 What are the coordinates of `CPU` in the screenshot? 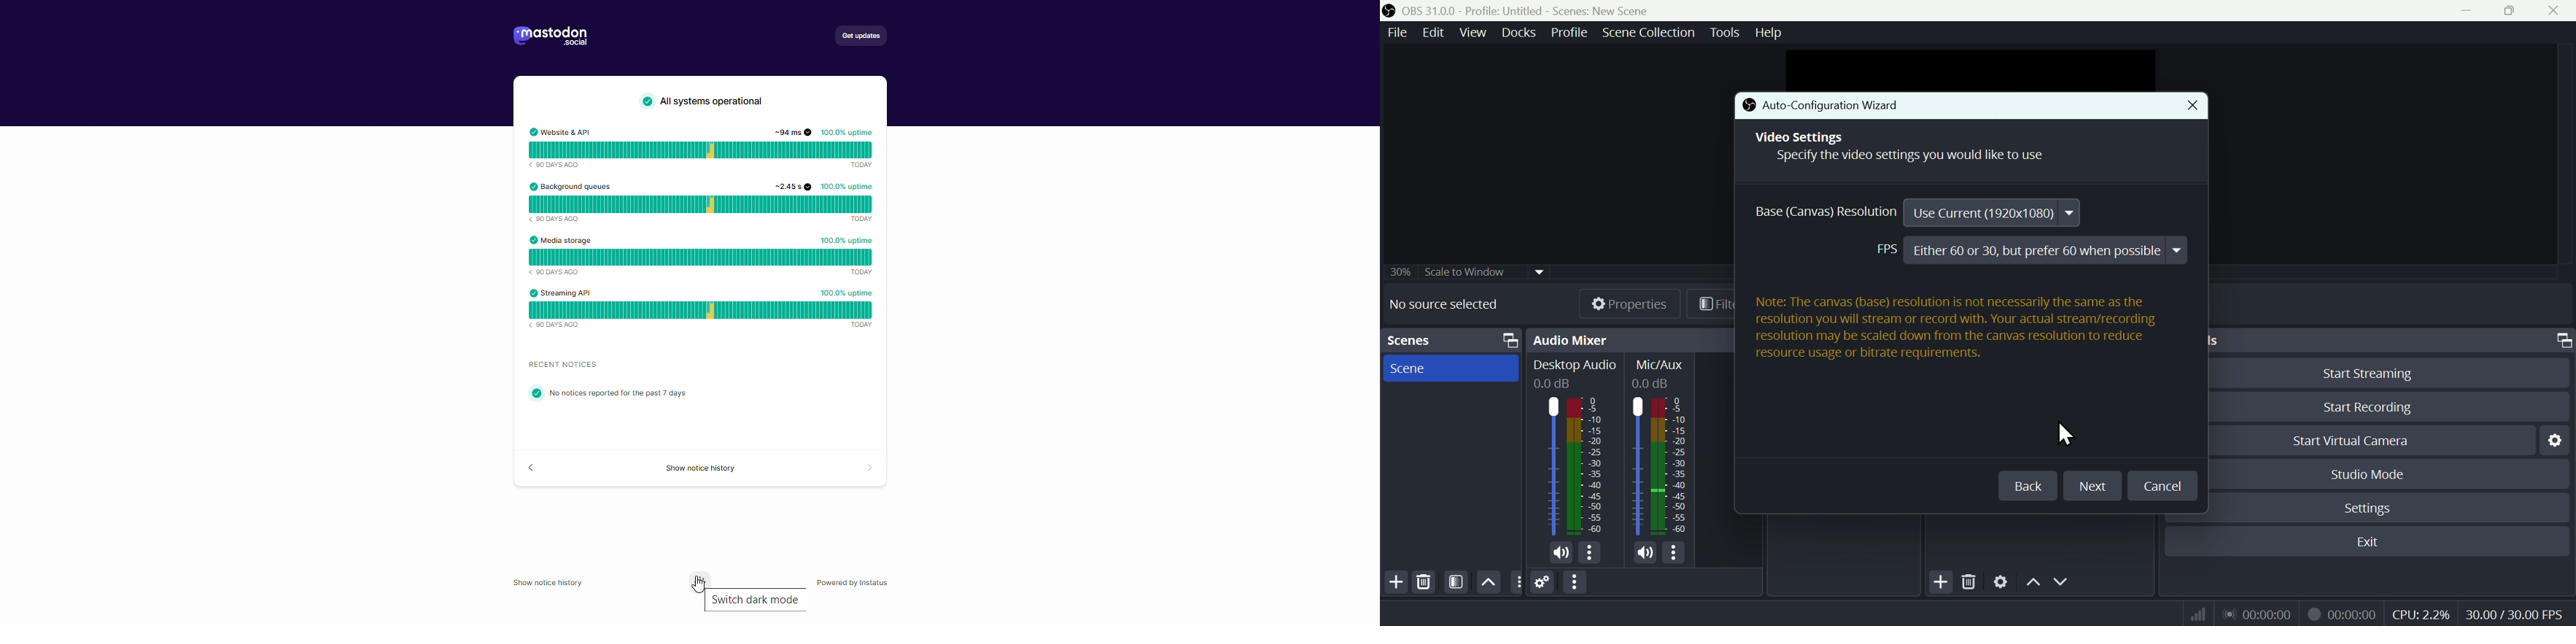 It's located at (2421, 612).